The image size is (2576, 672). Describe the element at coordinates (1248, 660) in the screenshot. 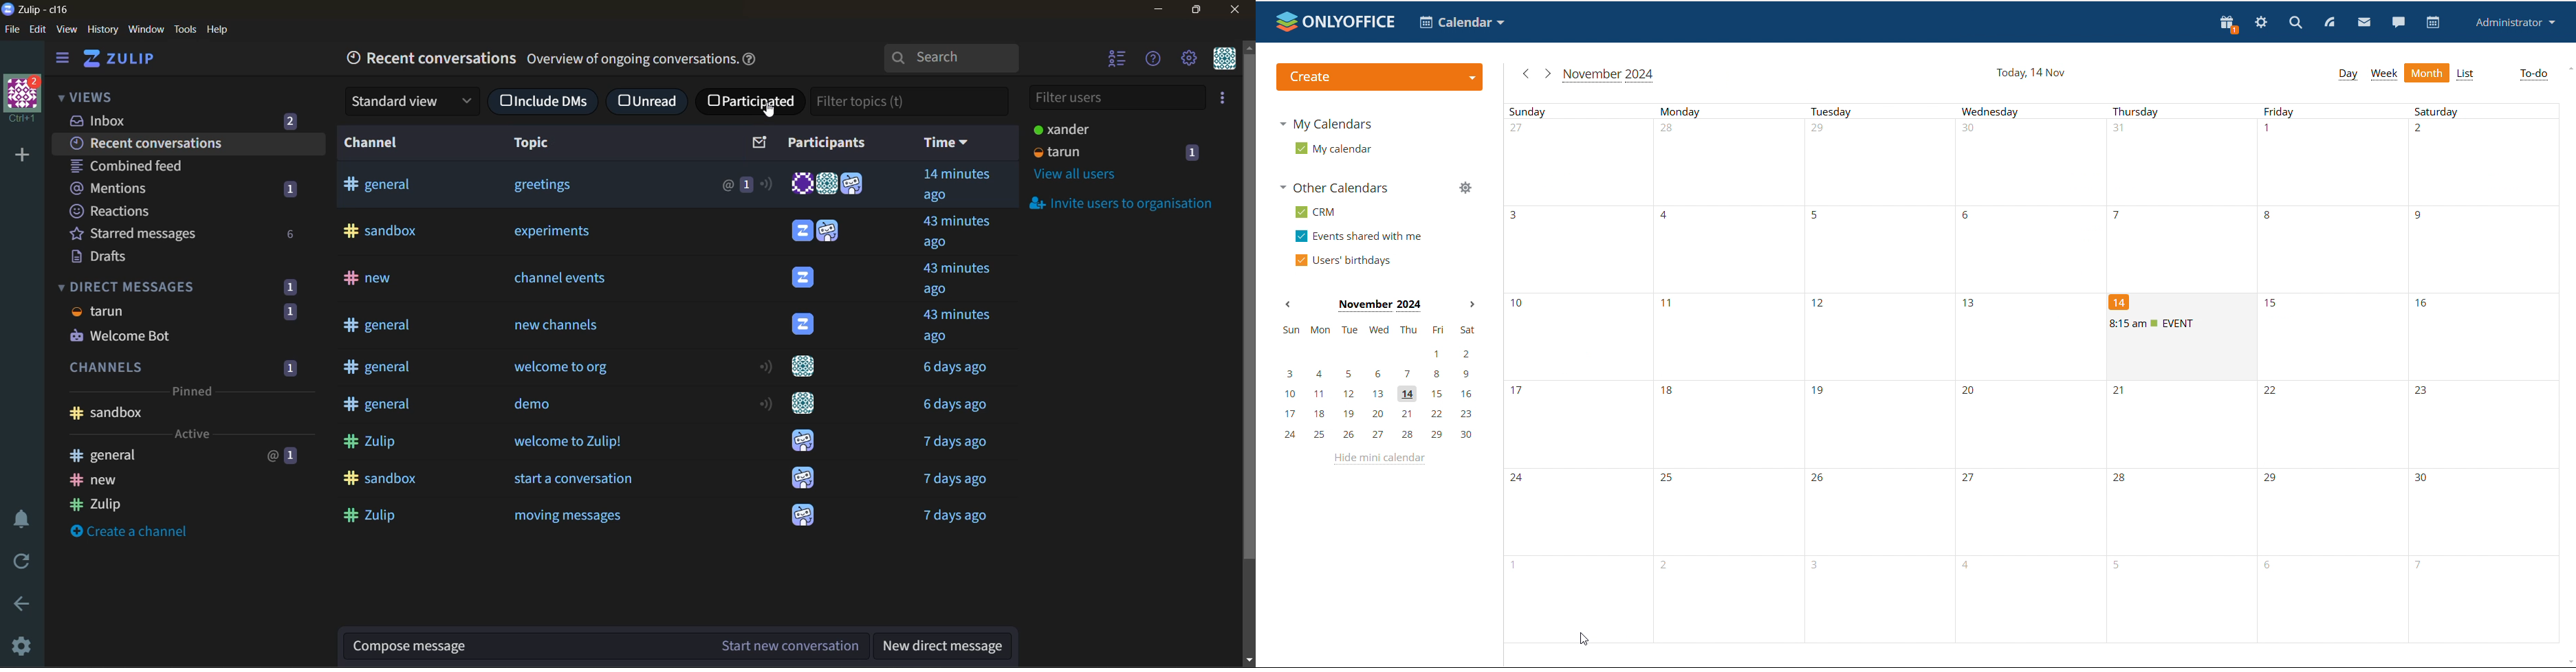

I see `scroll down` at that location.